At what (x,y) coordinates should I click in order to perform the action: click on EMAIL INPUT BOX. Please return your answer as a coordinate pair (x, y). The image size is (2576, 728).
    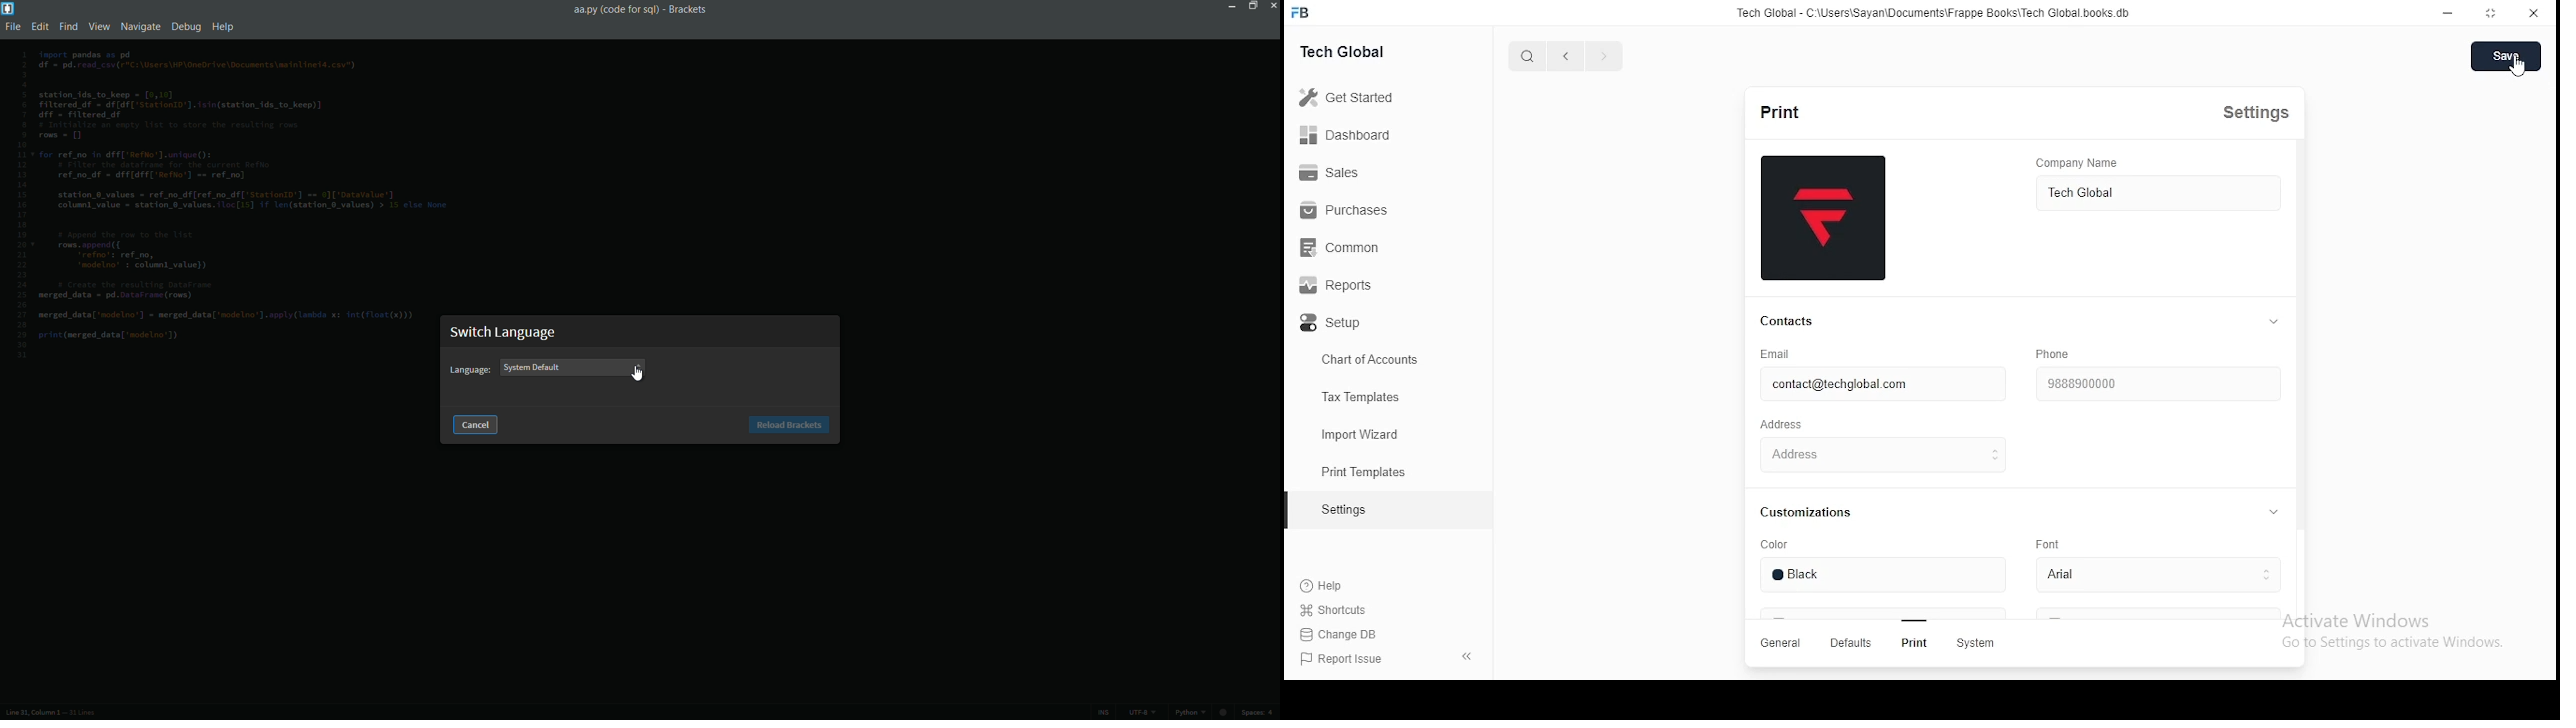
    Looking at the image, I should click on (1876, 384).